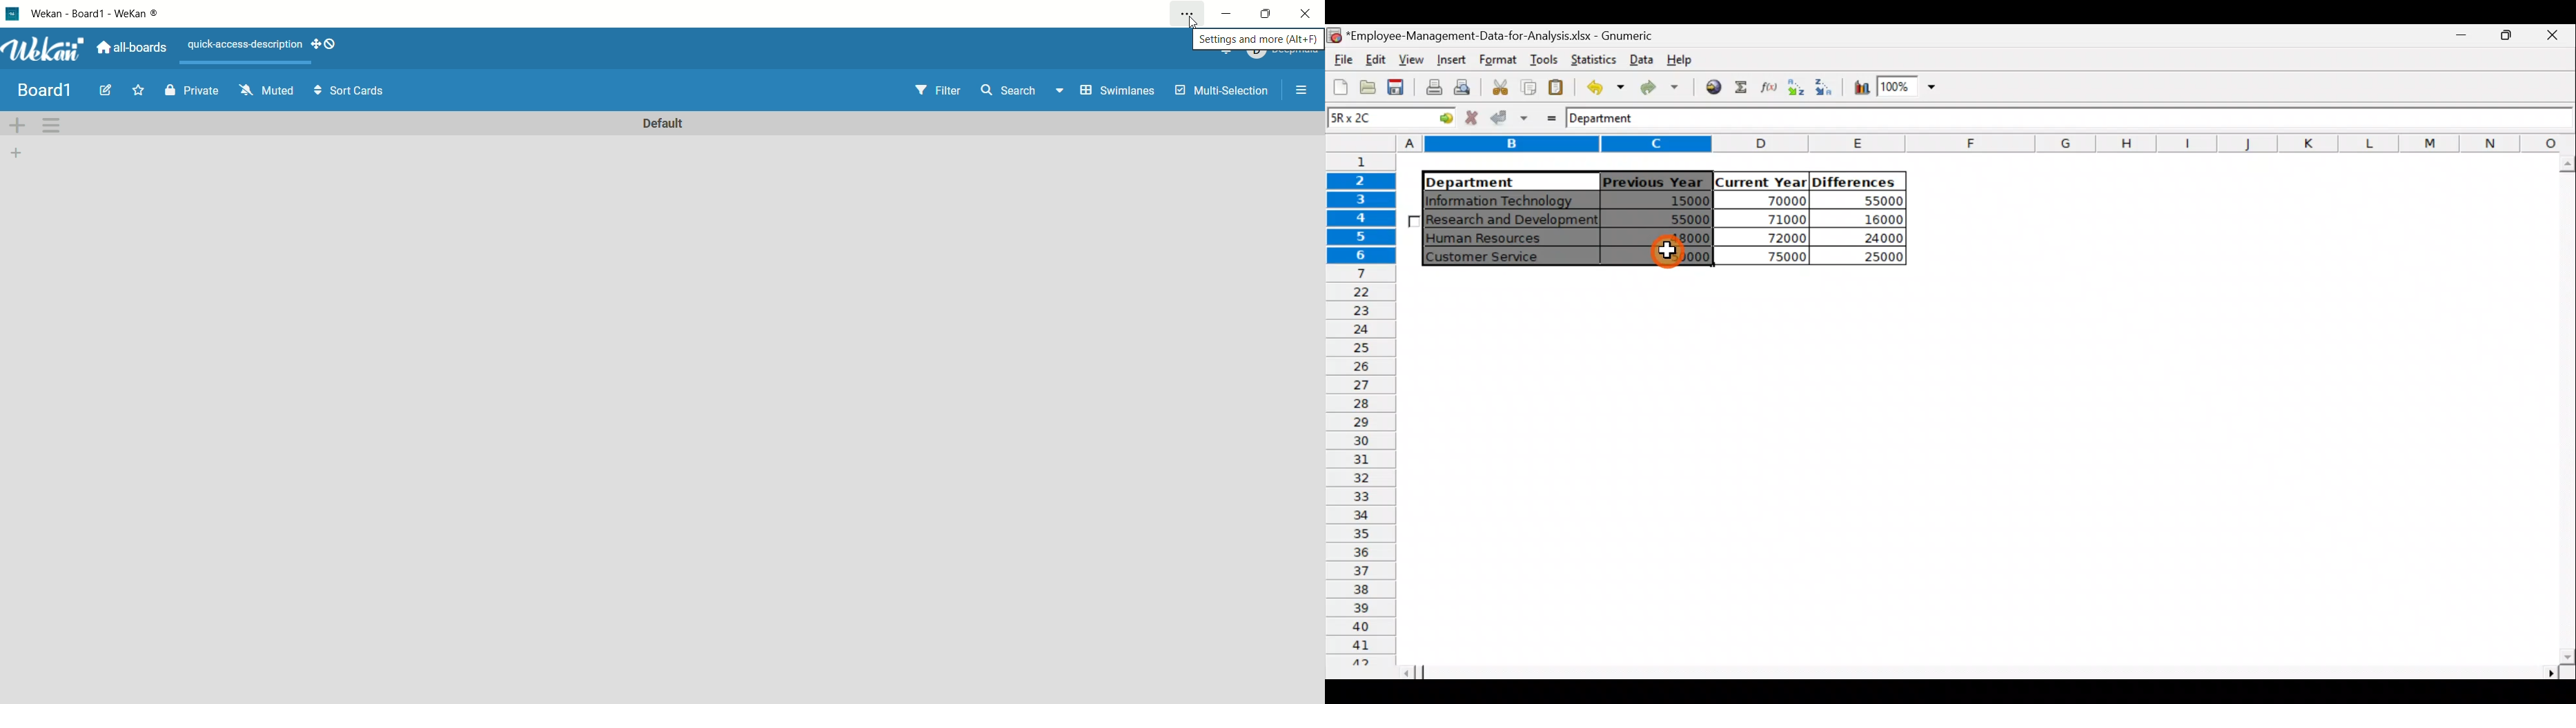  Describe the element at coordinates (1264, 16) in the screenshot. I see `maximize` at that location.